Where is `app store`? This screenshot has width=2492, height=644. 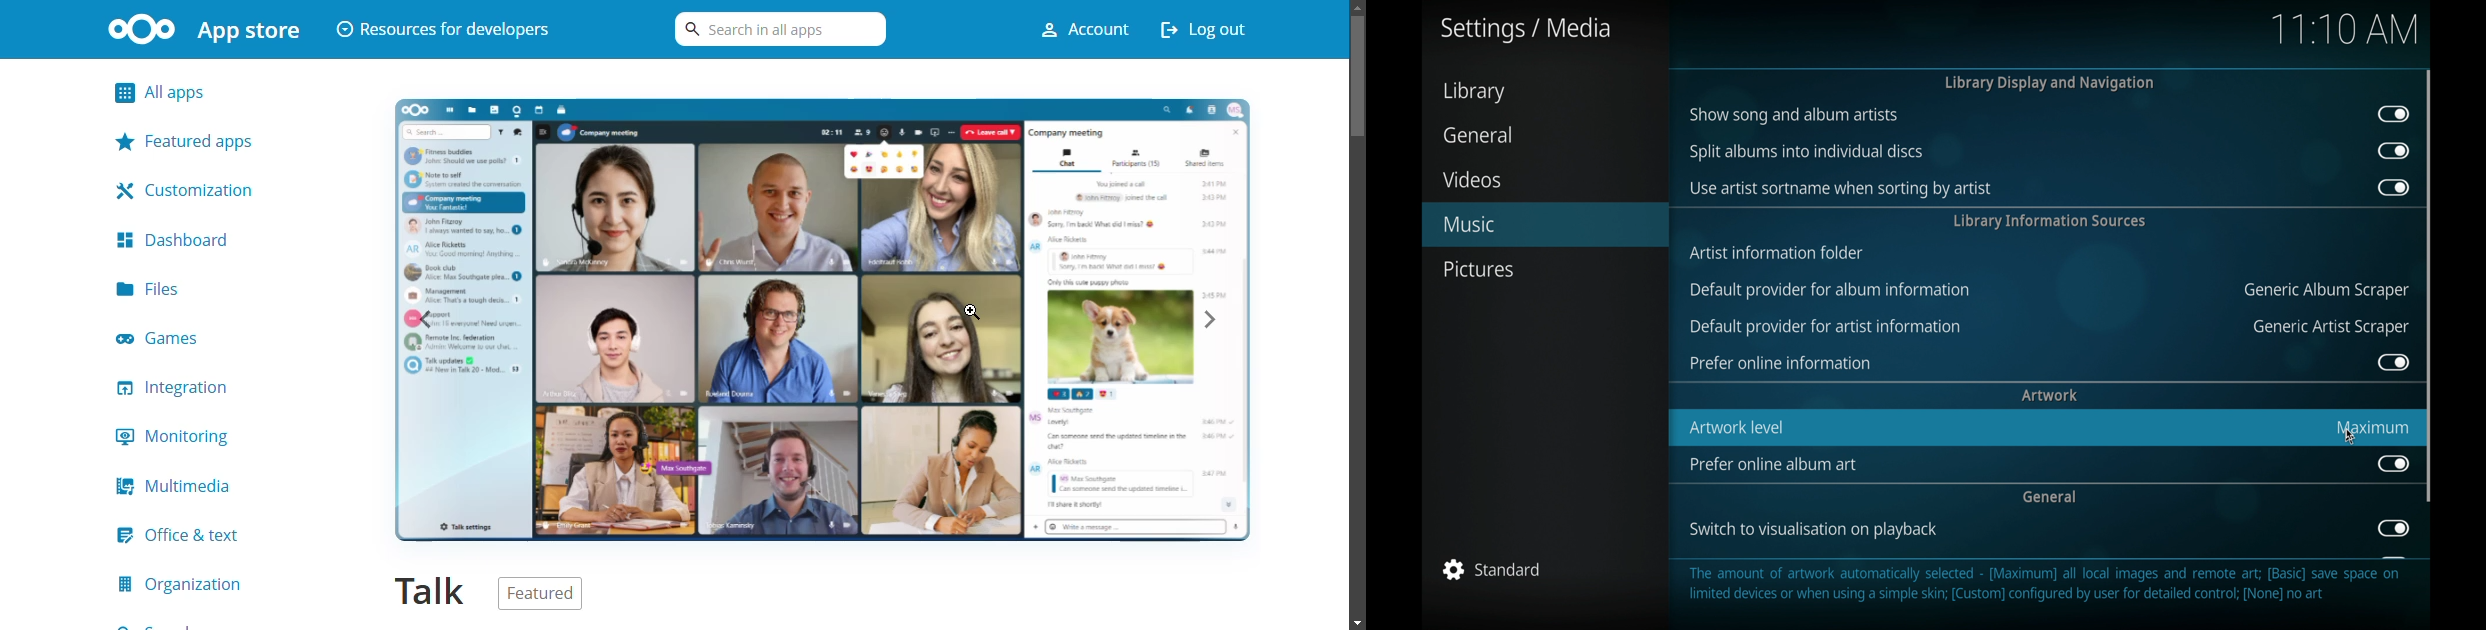 app store is located at coordinates (202, 29).